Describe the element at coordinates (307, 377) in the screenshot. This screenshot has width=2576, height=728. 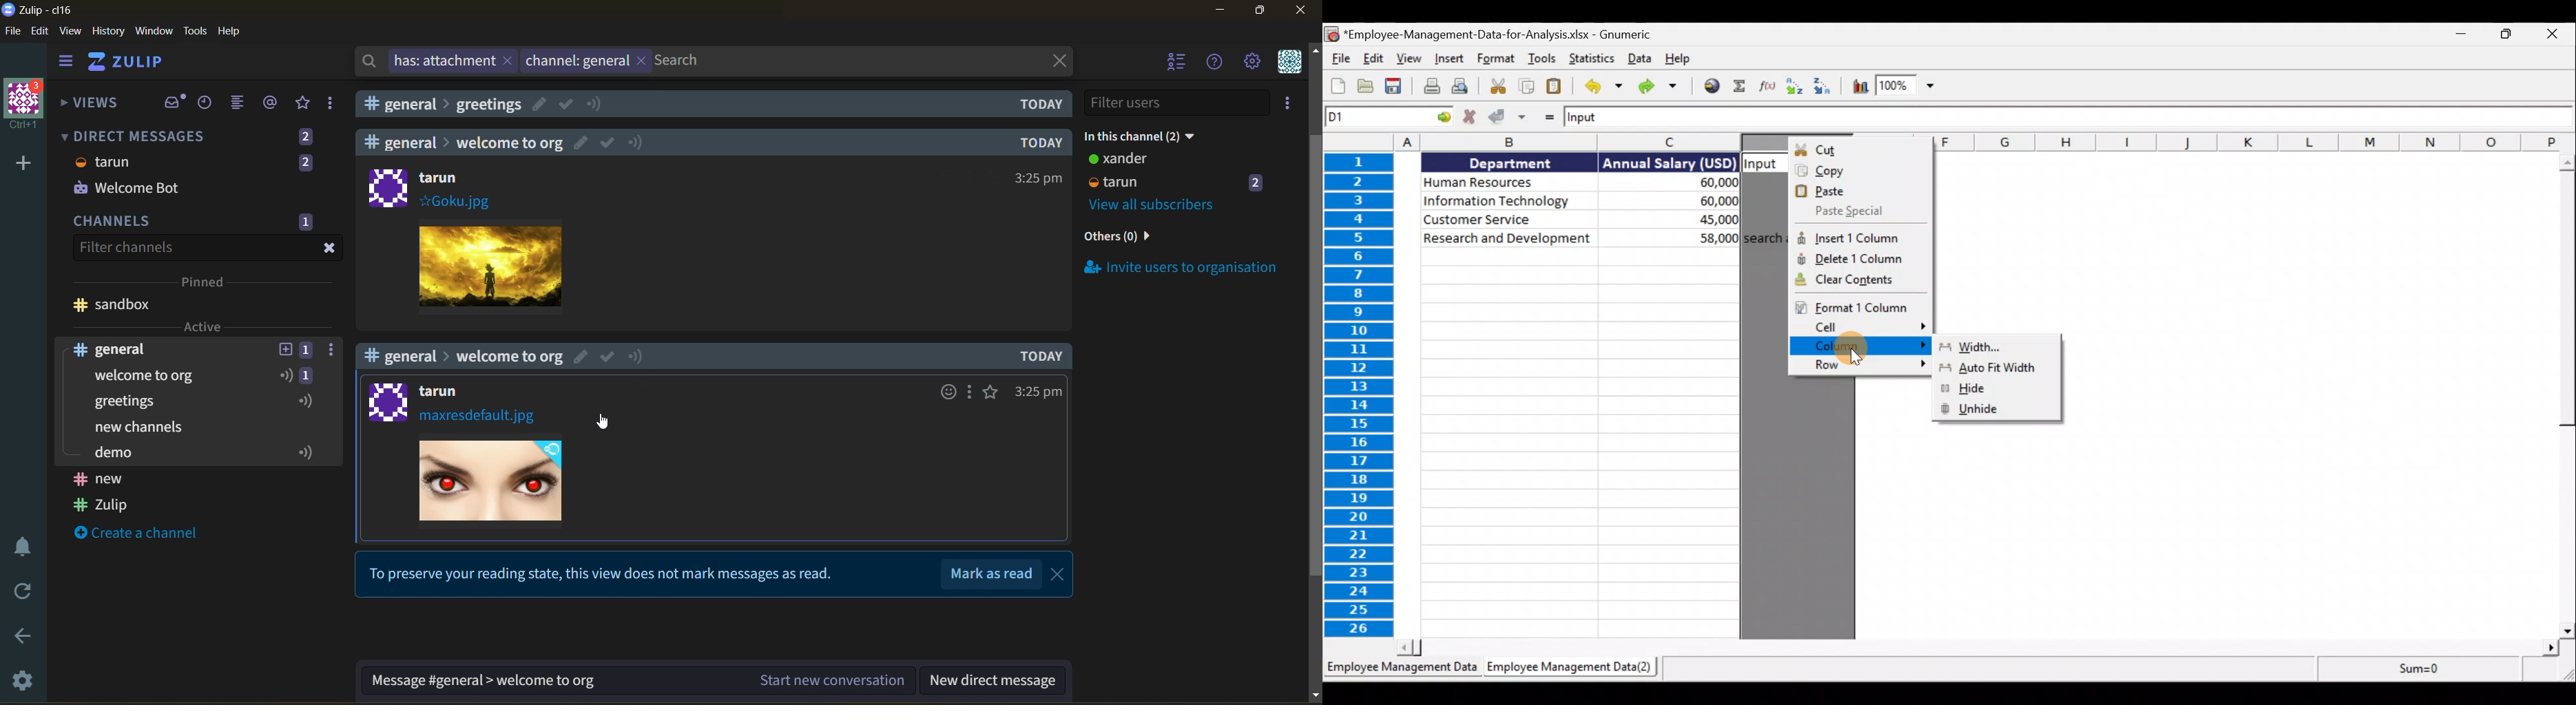
I see `1` at that location.